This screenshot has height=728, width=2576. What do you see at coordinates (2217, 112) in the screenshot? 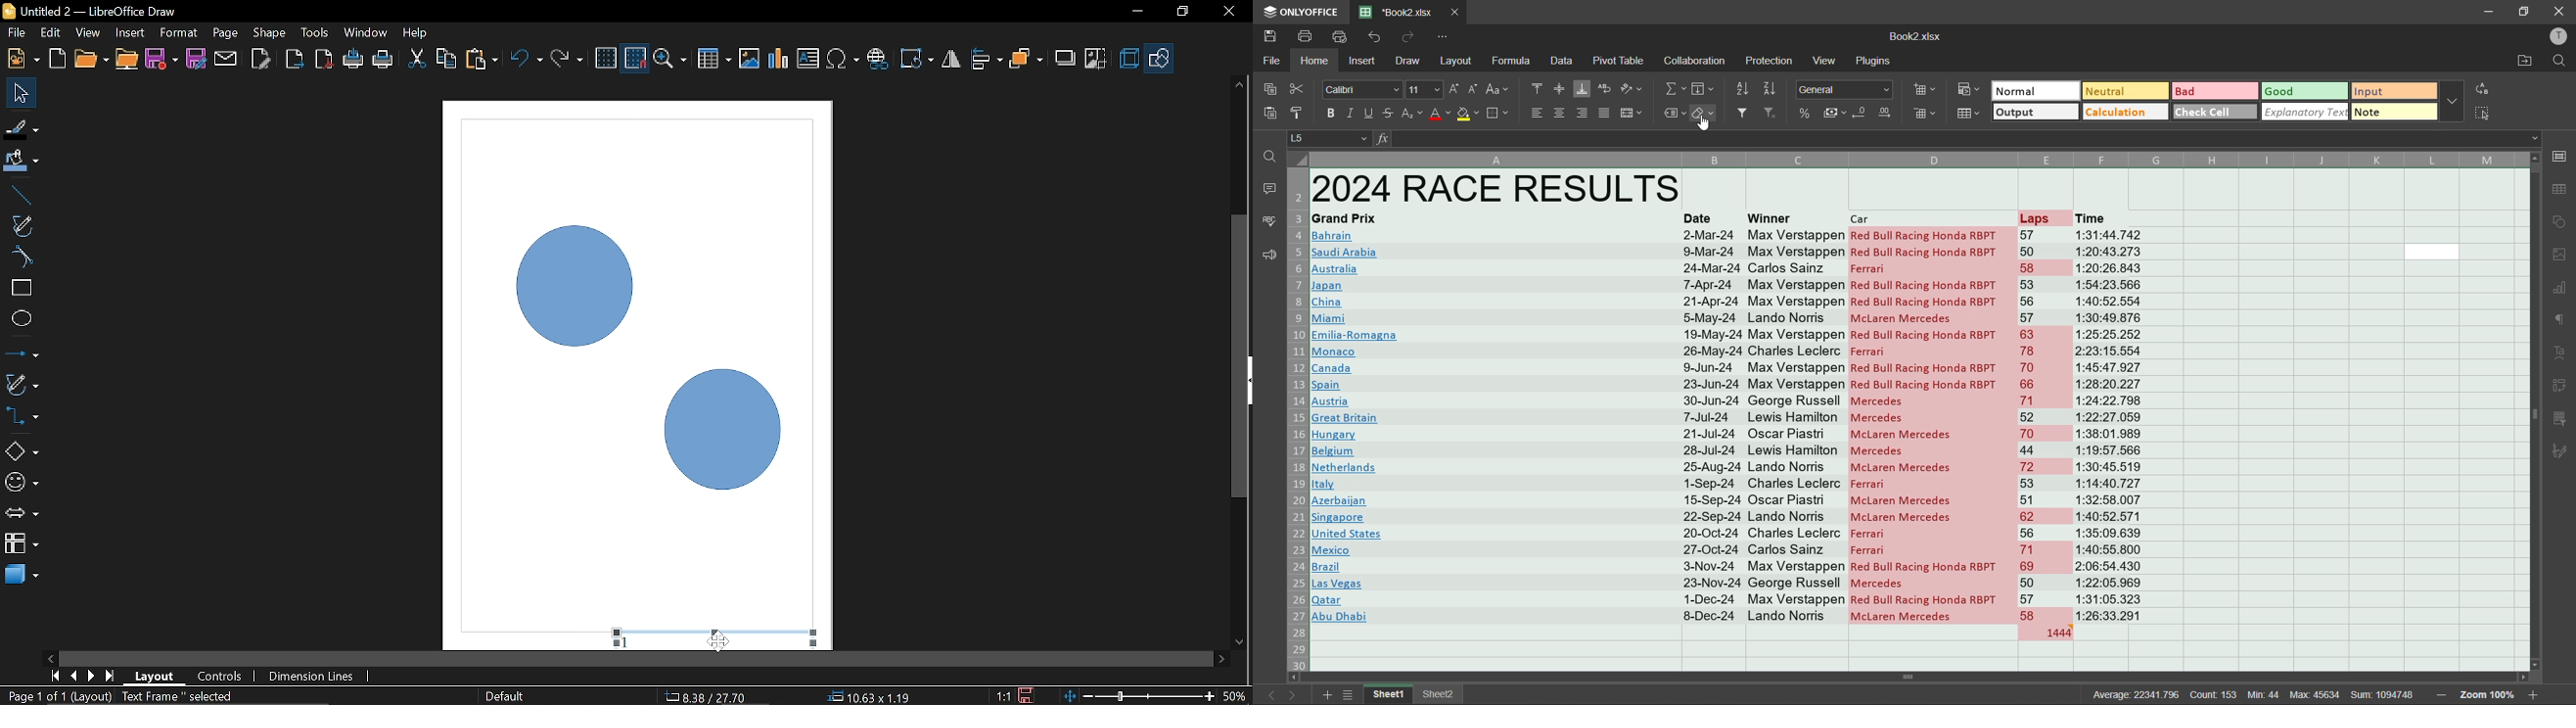
I see `check cell` at bounding box center [2217, 112].